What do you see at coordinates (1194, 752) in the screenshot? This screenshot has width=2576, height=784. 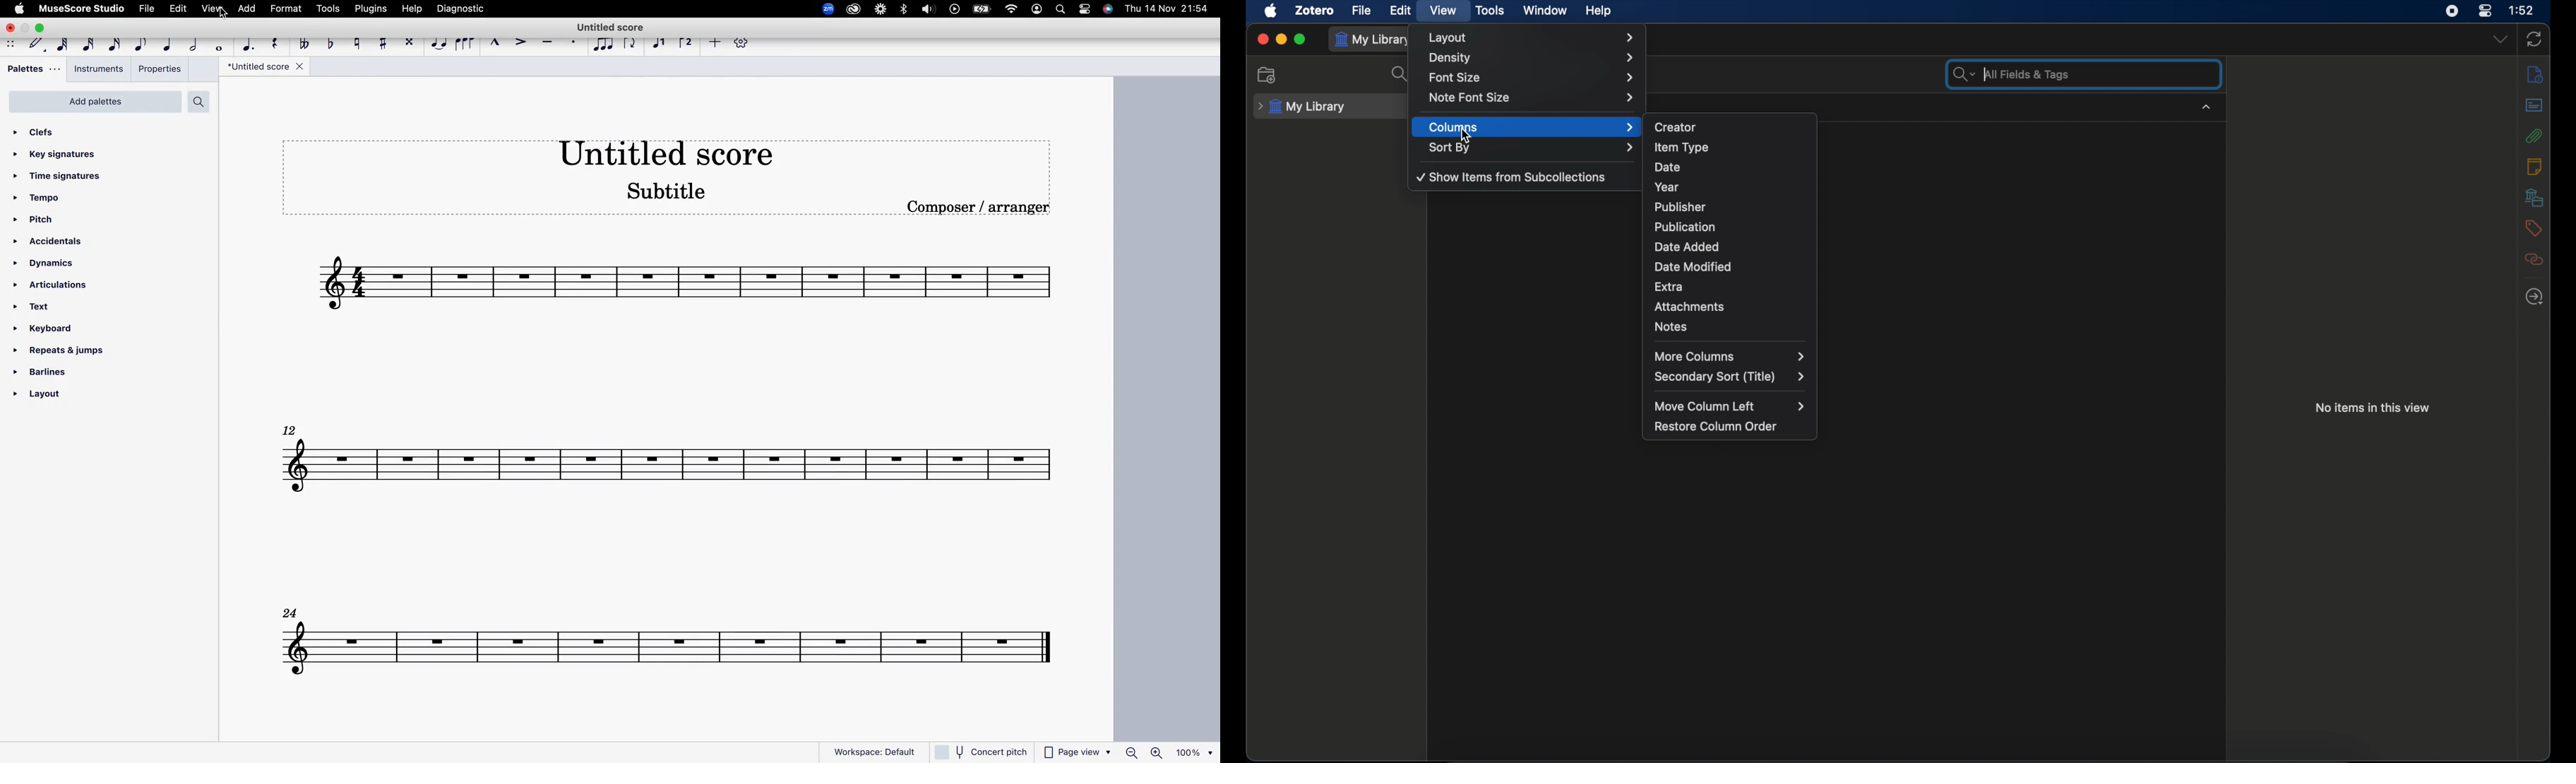 I see `100%` at bounding box center [1194, 752].